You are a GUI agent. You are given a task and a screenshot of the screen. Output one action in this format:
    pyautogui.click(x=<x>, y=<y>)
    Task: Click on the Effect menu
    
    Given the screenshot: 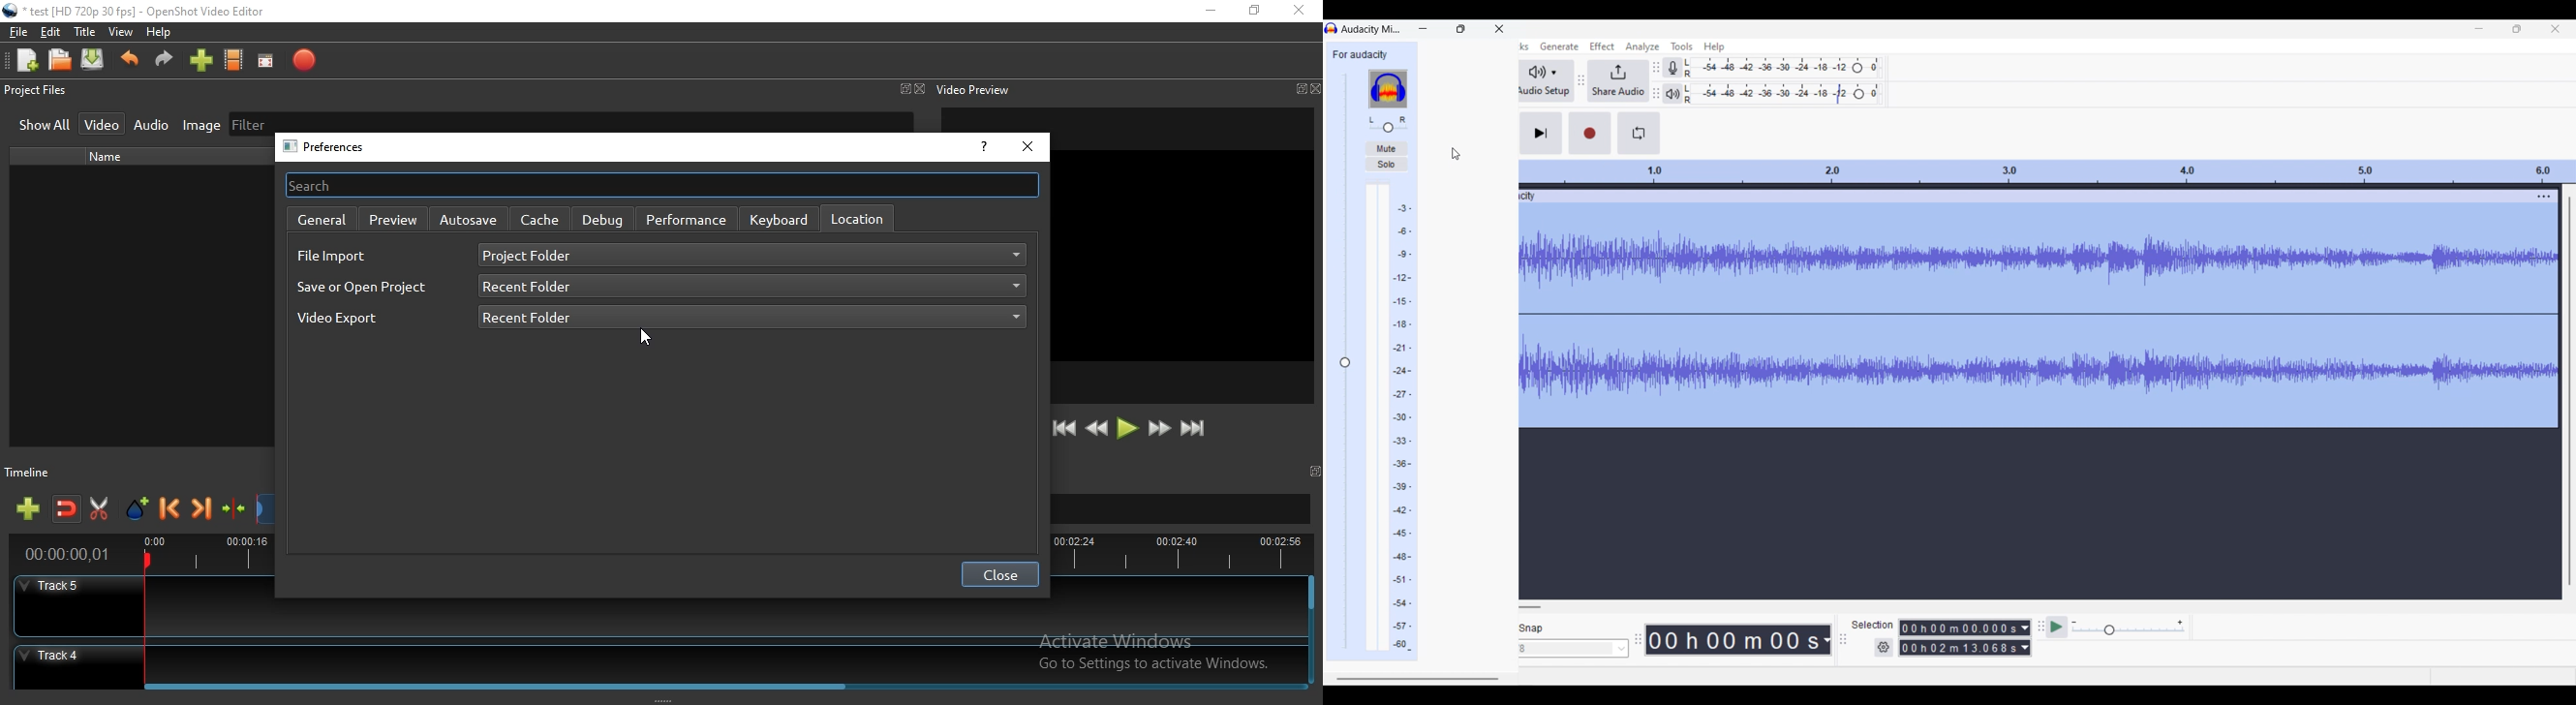 What is the action you would take?
    pyautogui.click(x=1602, y=46)
    